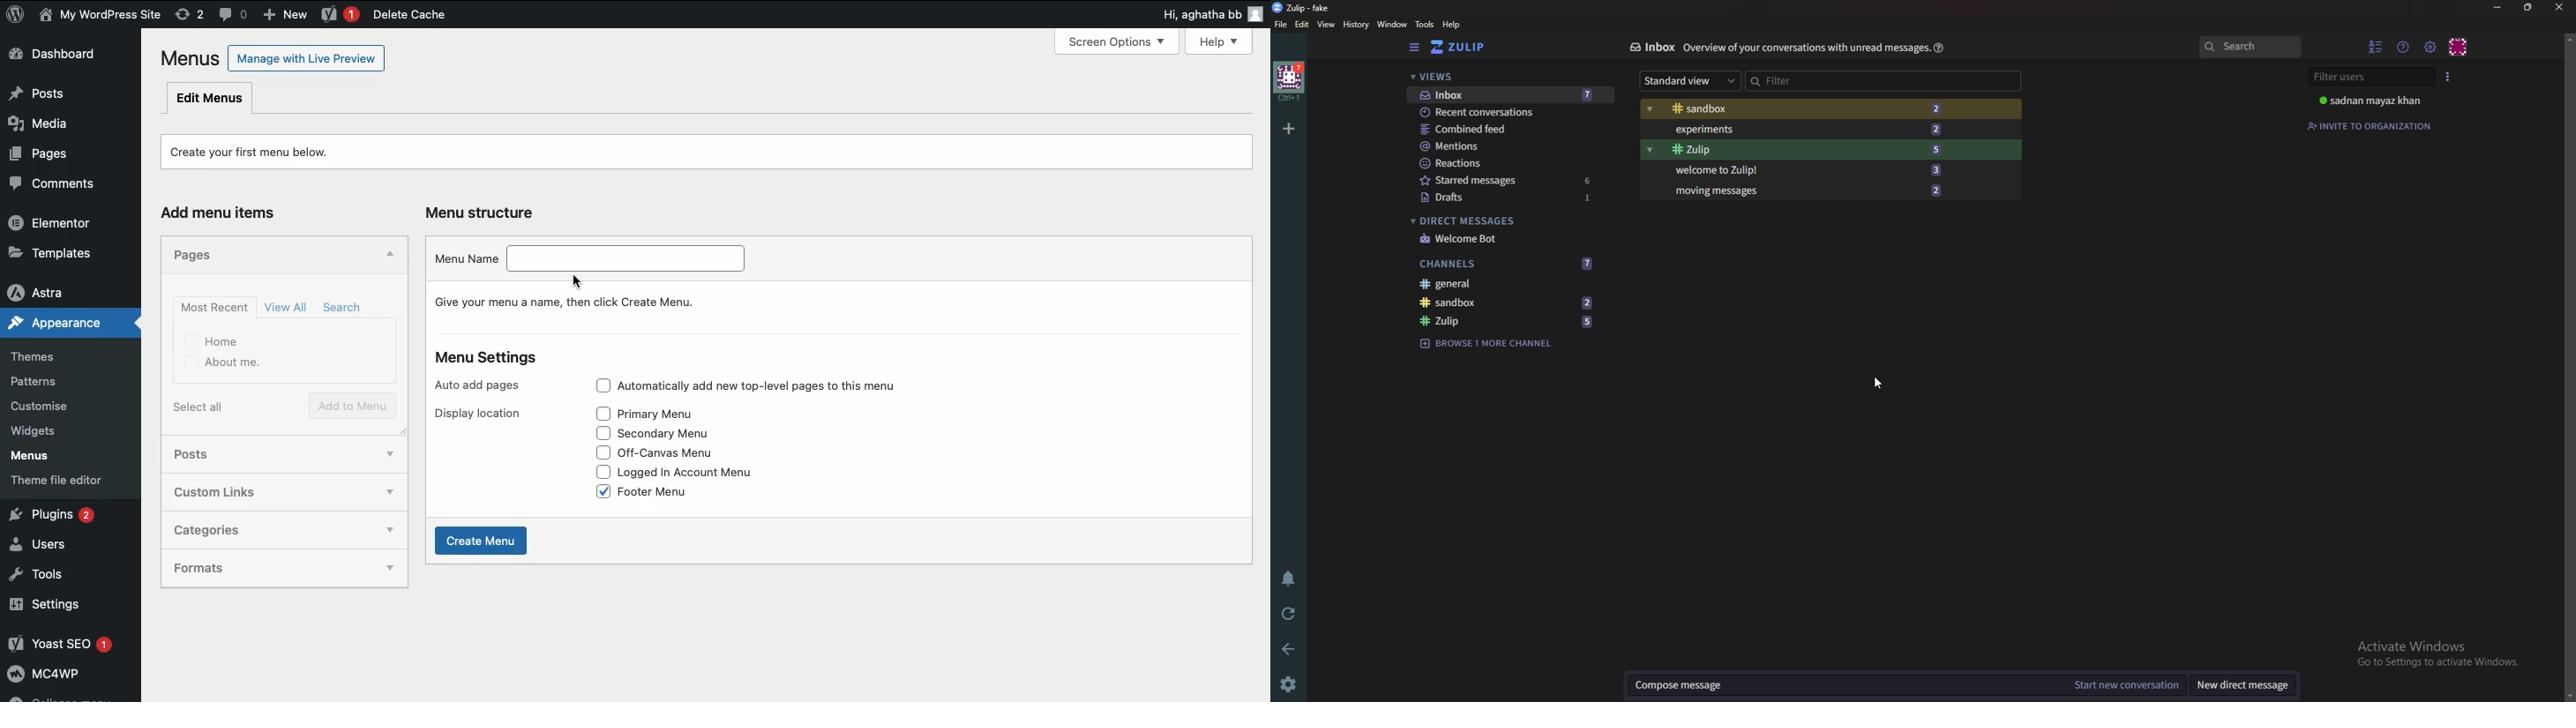 This screenshot has width=2576, height=728. Describe the element at coordinates (71, 483) in the screenshot. I see `Theme file editor` at that location.